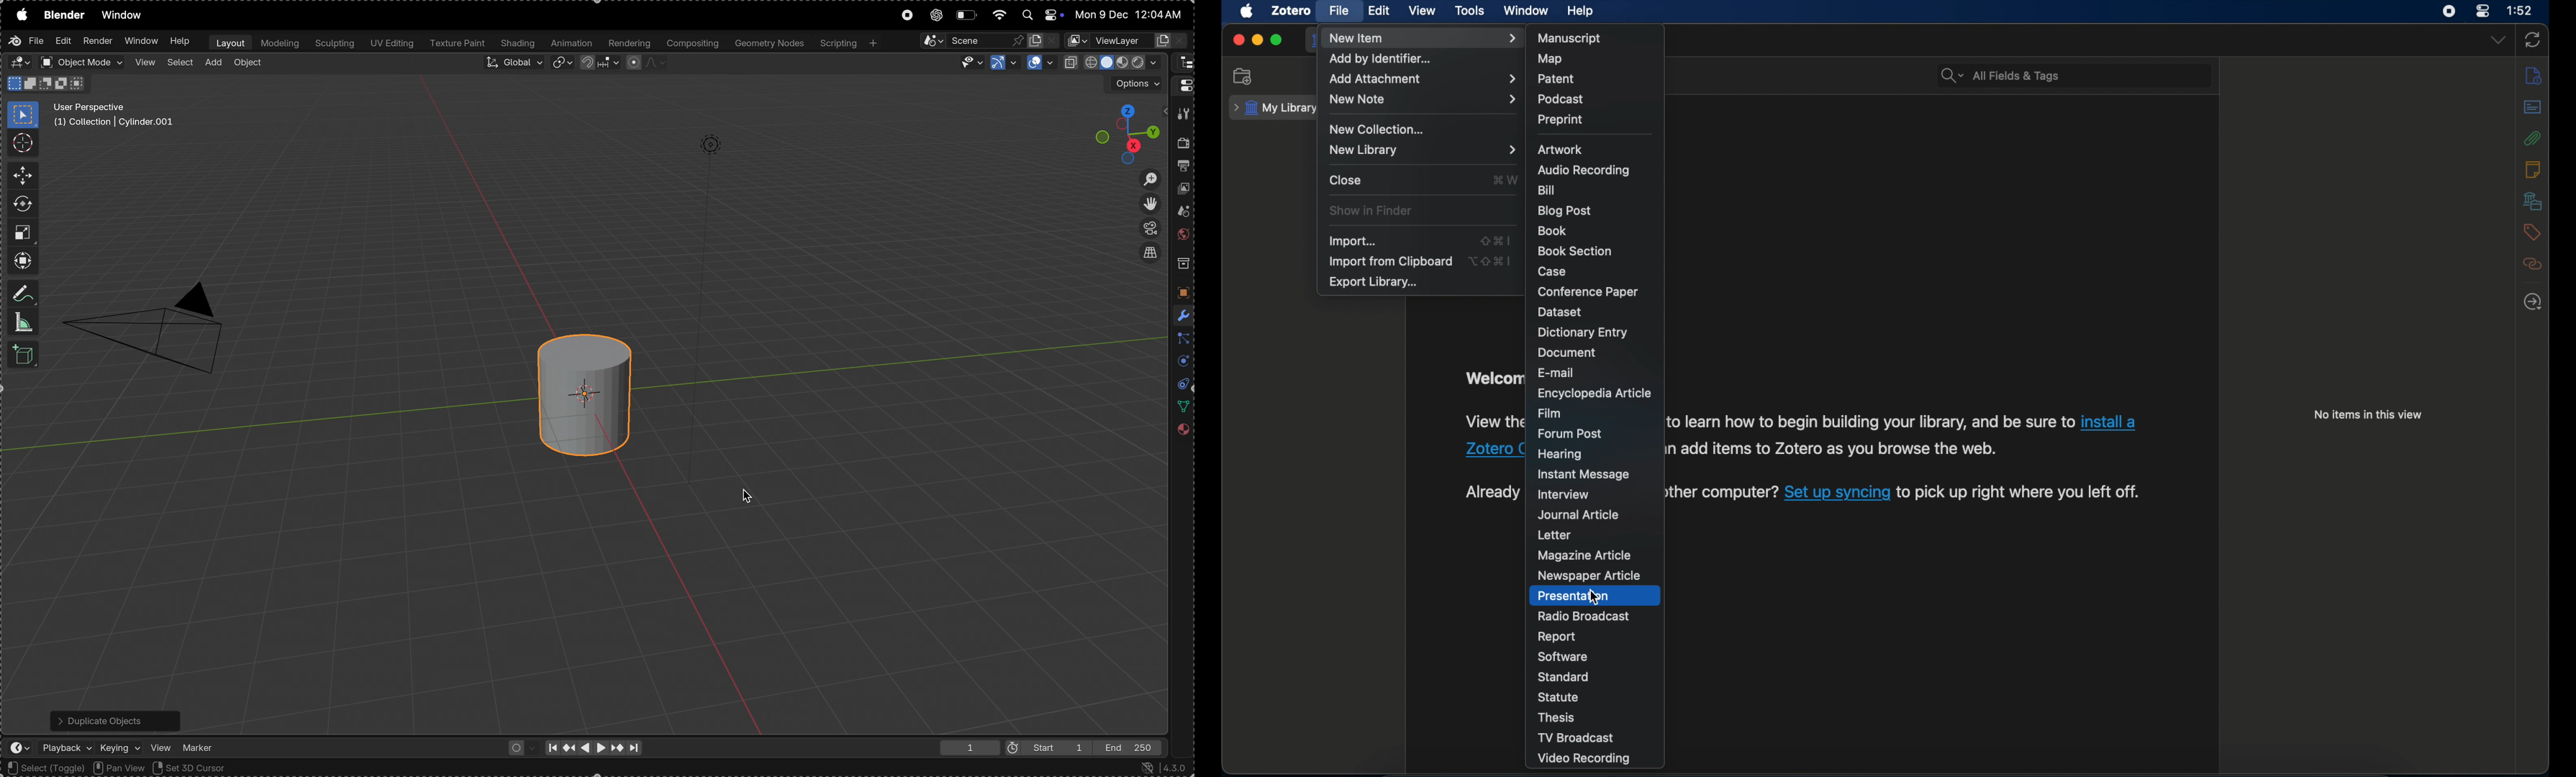 The width and height of the screenshot is (2576, 784). Describe the element at coordinates (1551, 58) in the screenshot. I see `map` at that location.